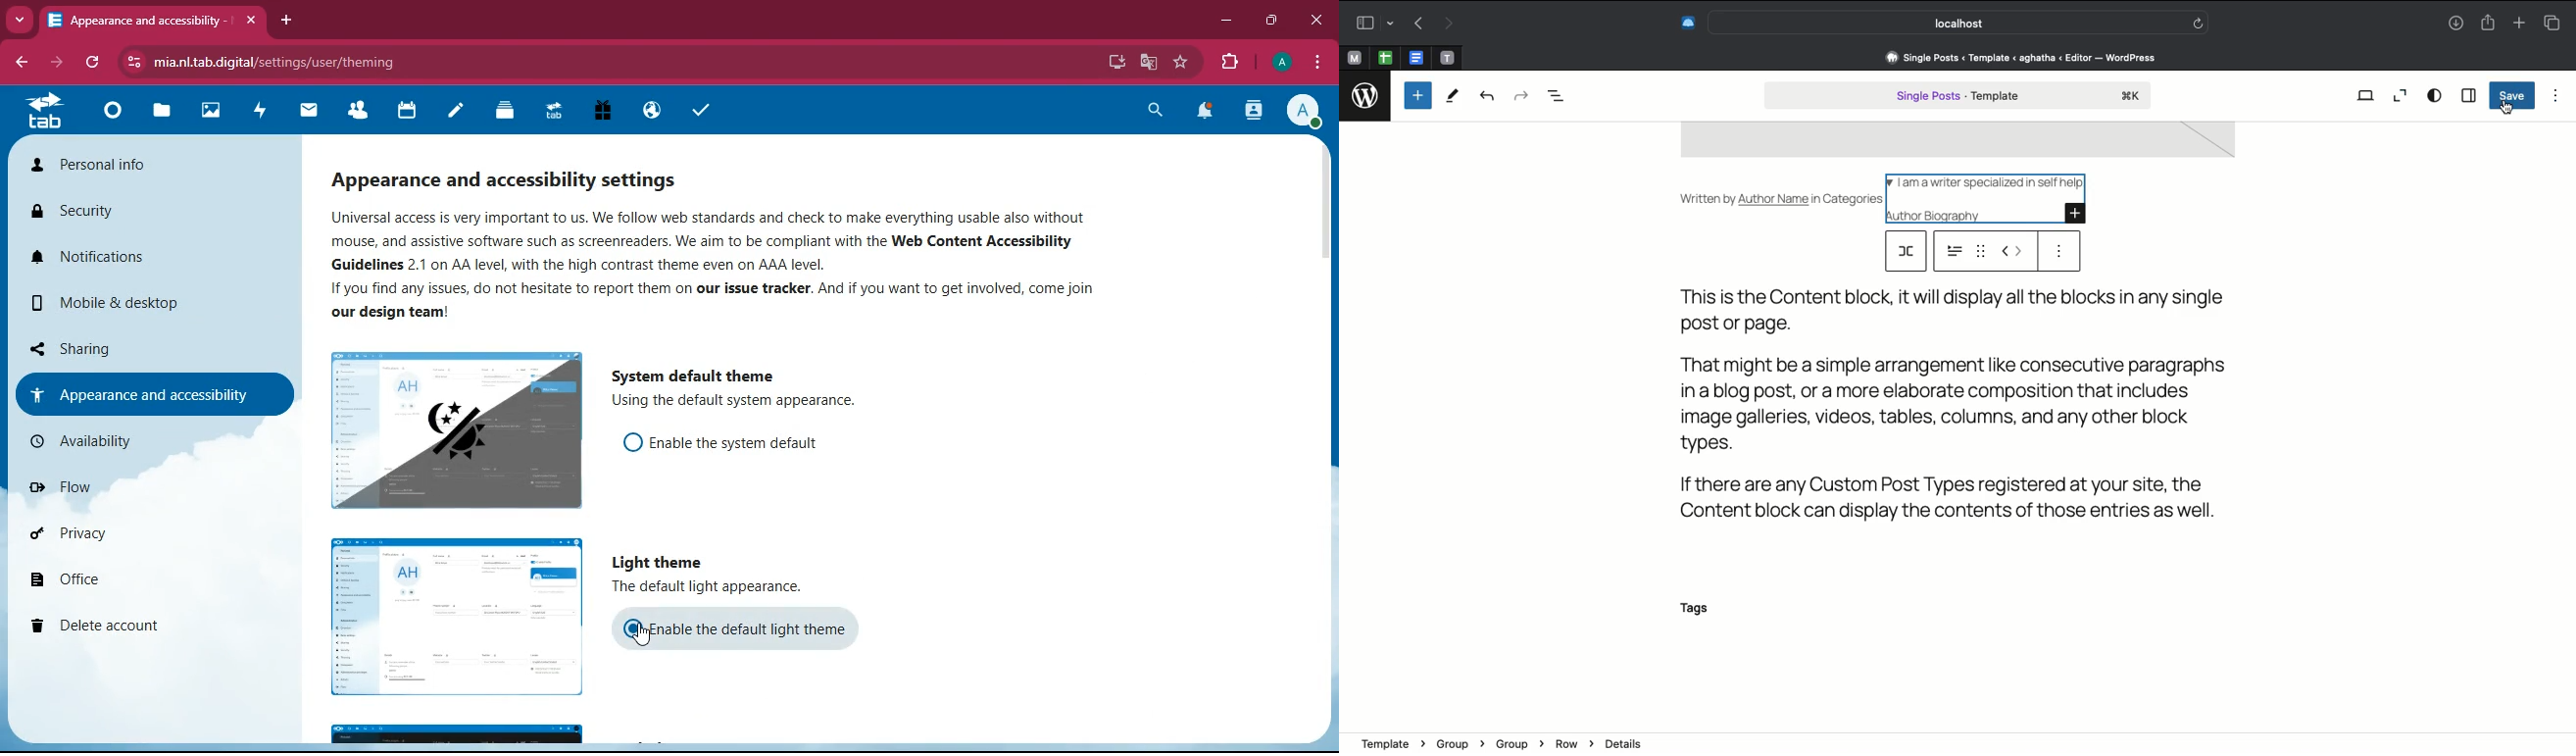  I want to click on Extensions, so click(1686, 22).